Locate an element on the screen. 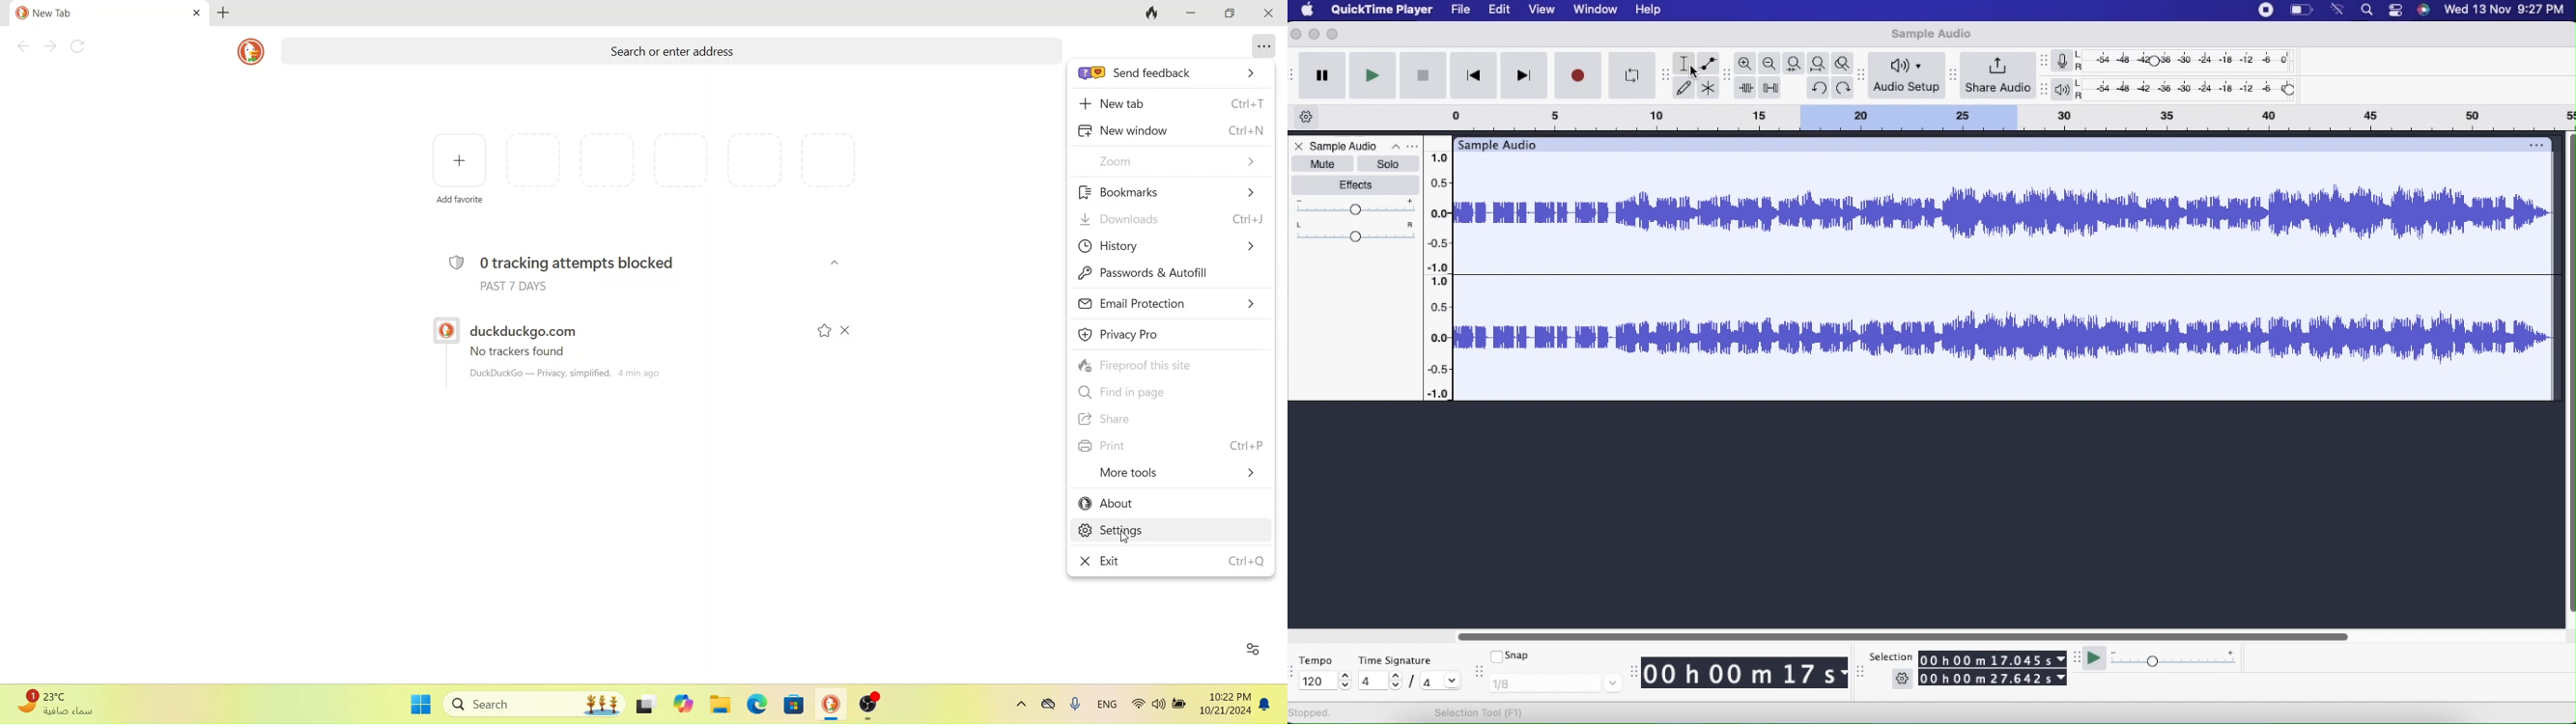 Image resolution: width=2576 pixels, height=728 pixels. control center is located at coordinates (2395, 10).